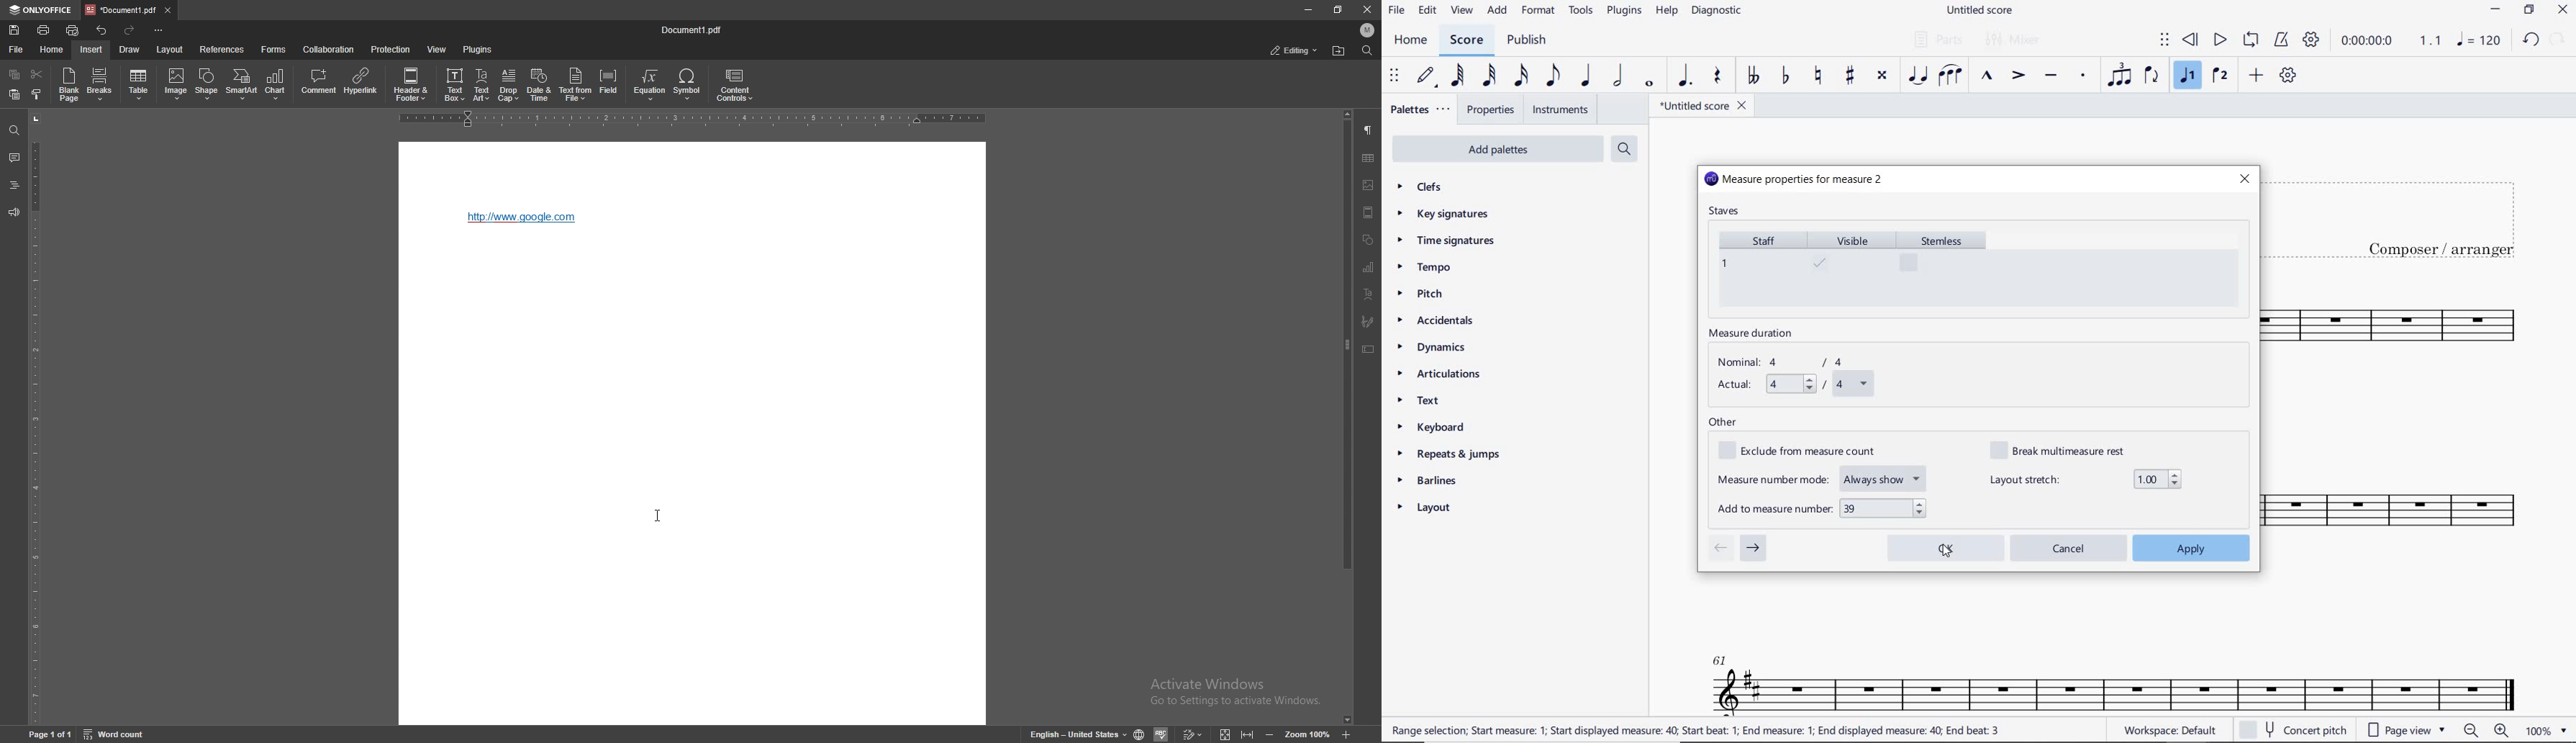 The image size is (2576, 756). What do you see at coordinates (2165, 41) in the screenshot?
I see `SELECT TO MOVE` at bounding box center [2165, 41].